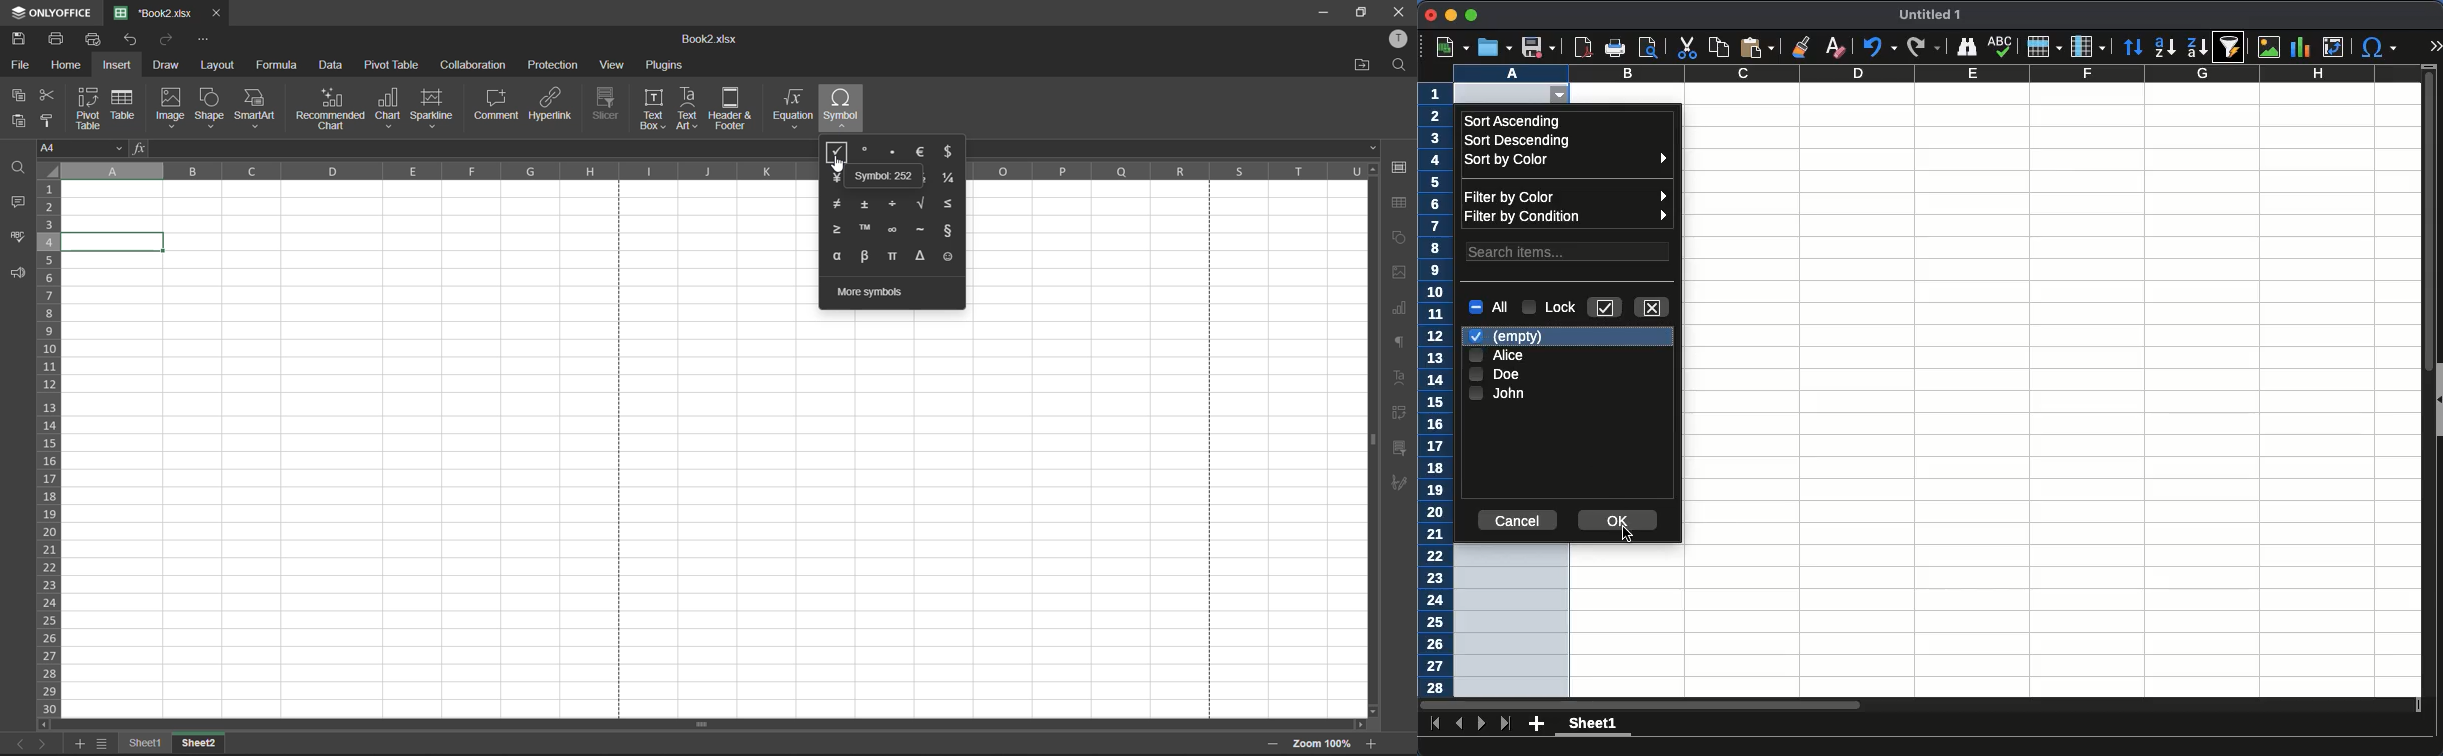 Image resolution: width=2464 pixels, height=756 pixels. Describe the element at coordinates (1615, 48) in the screenshot. I see `print` at that location.